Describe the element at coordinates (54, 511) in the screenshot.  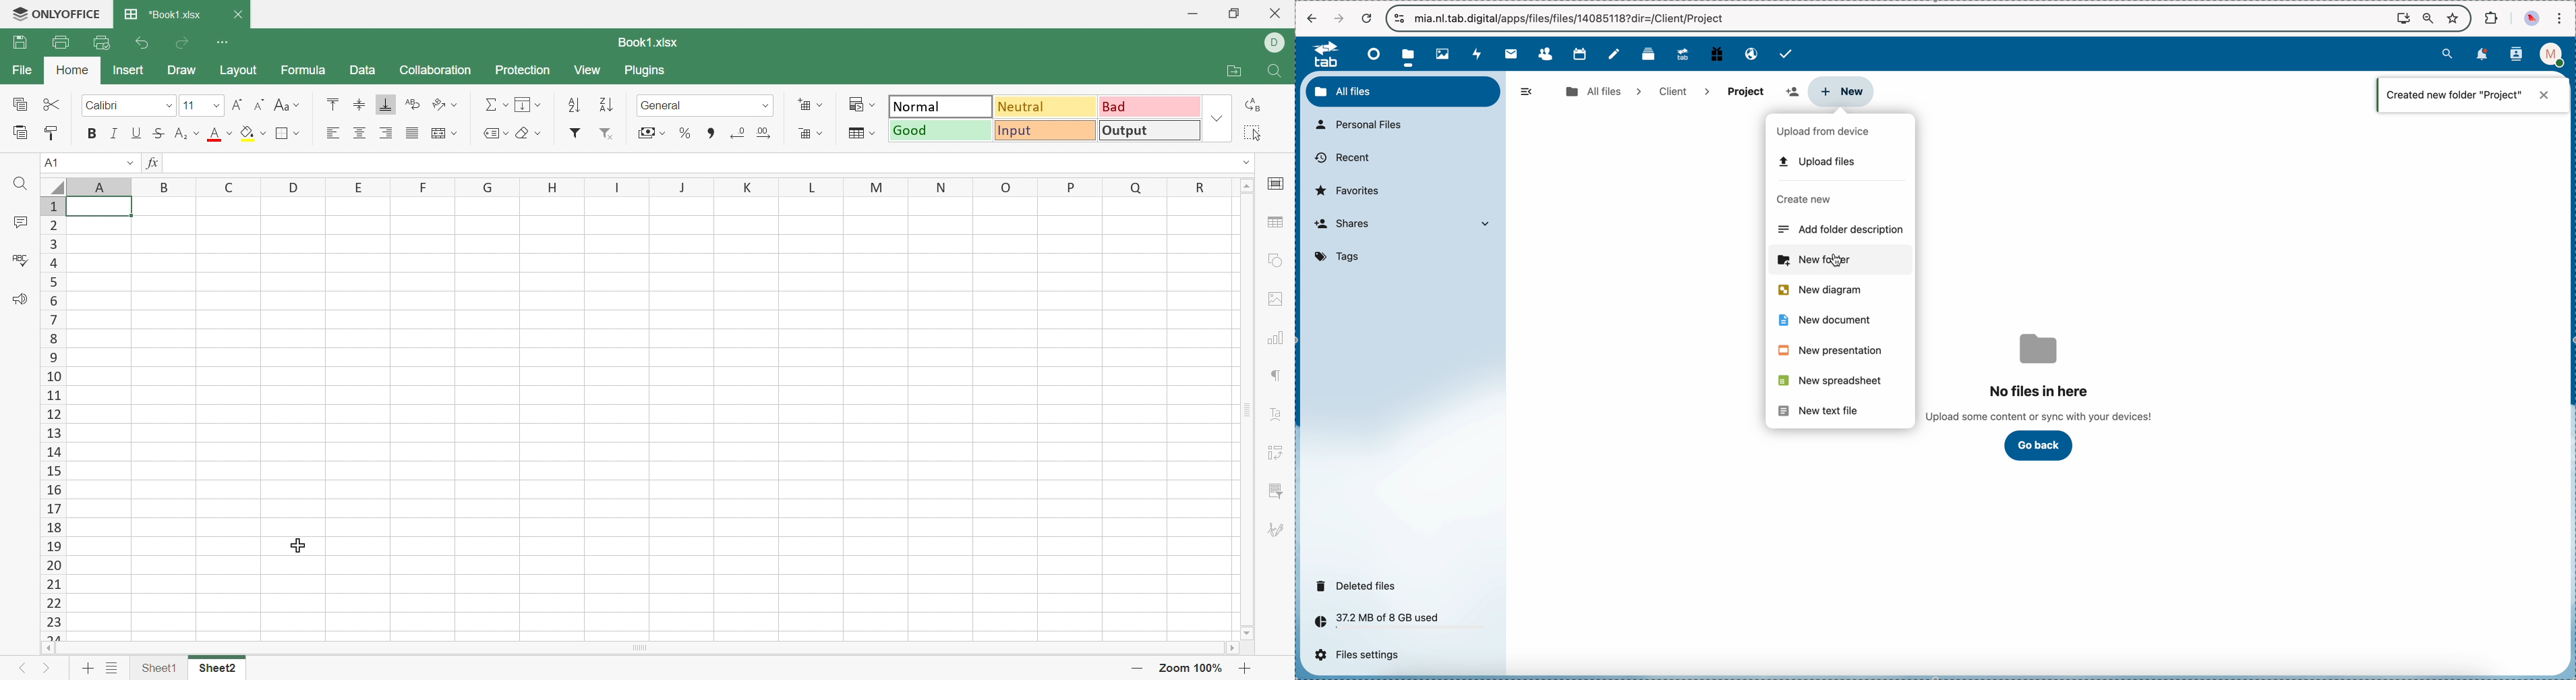
I see `17` at that location.